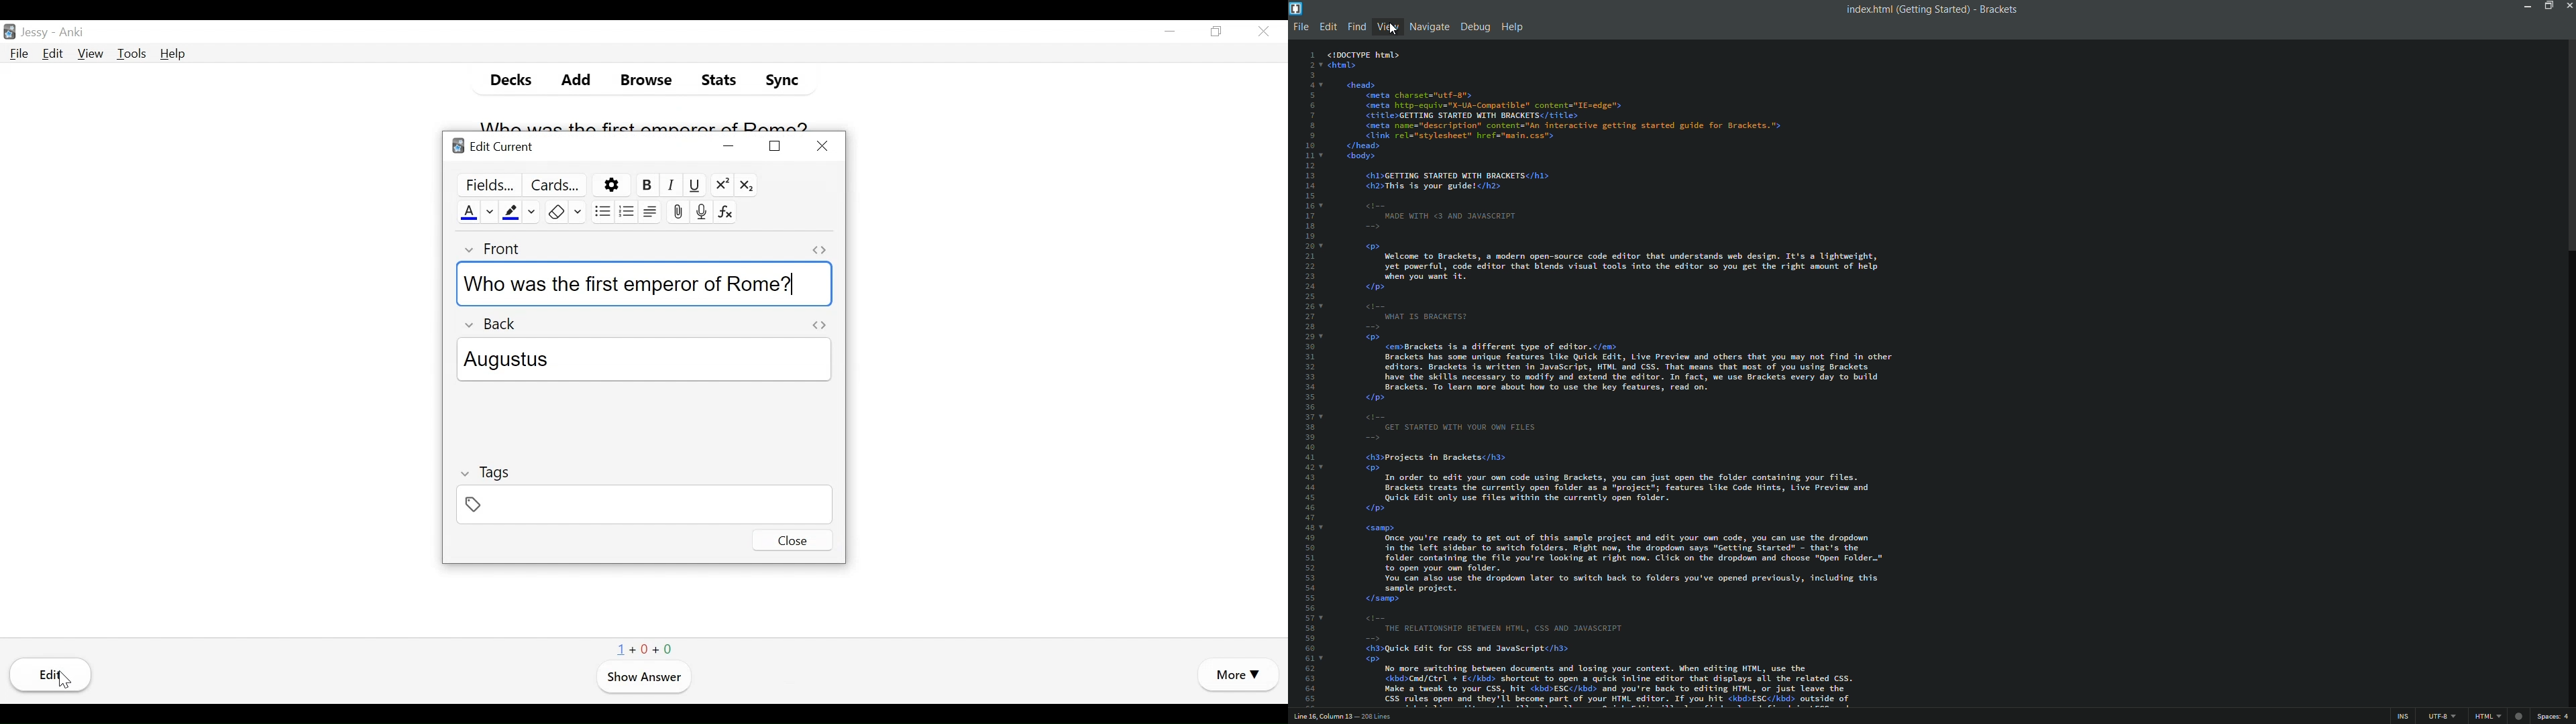  I want to click on Add, so click(567, 80).